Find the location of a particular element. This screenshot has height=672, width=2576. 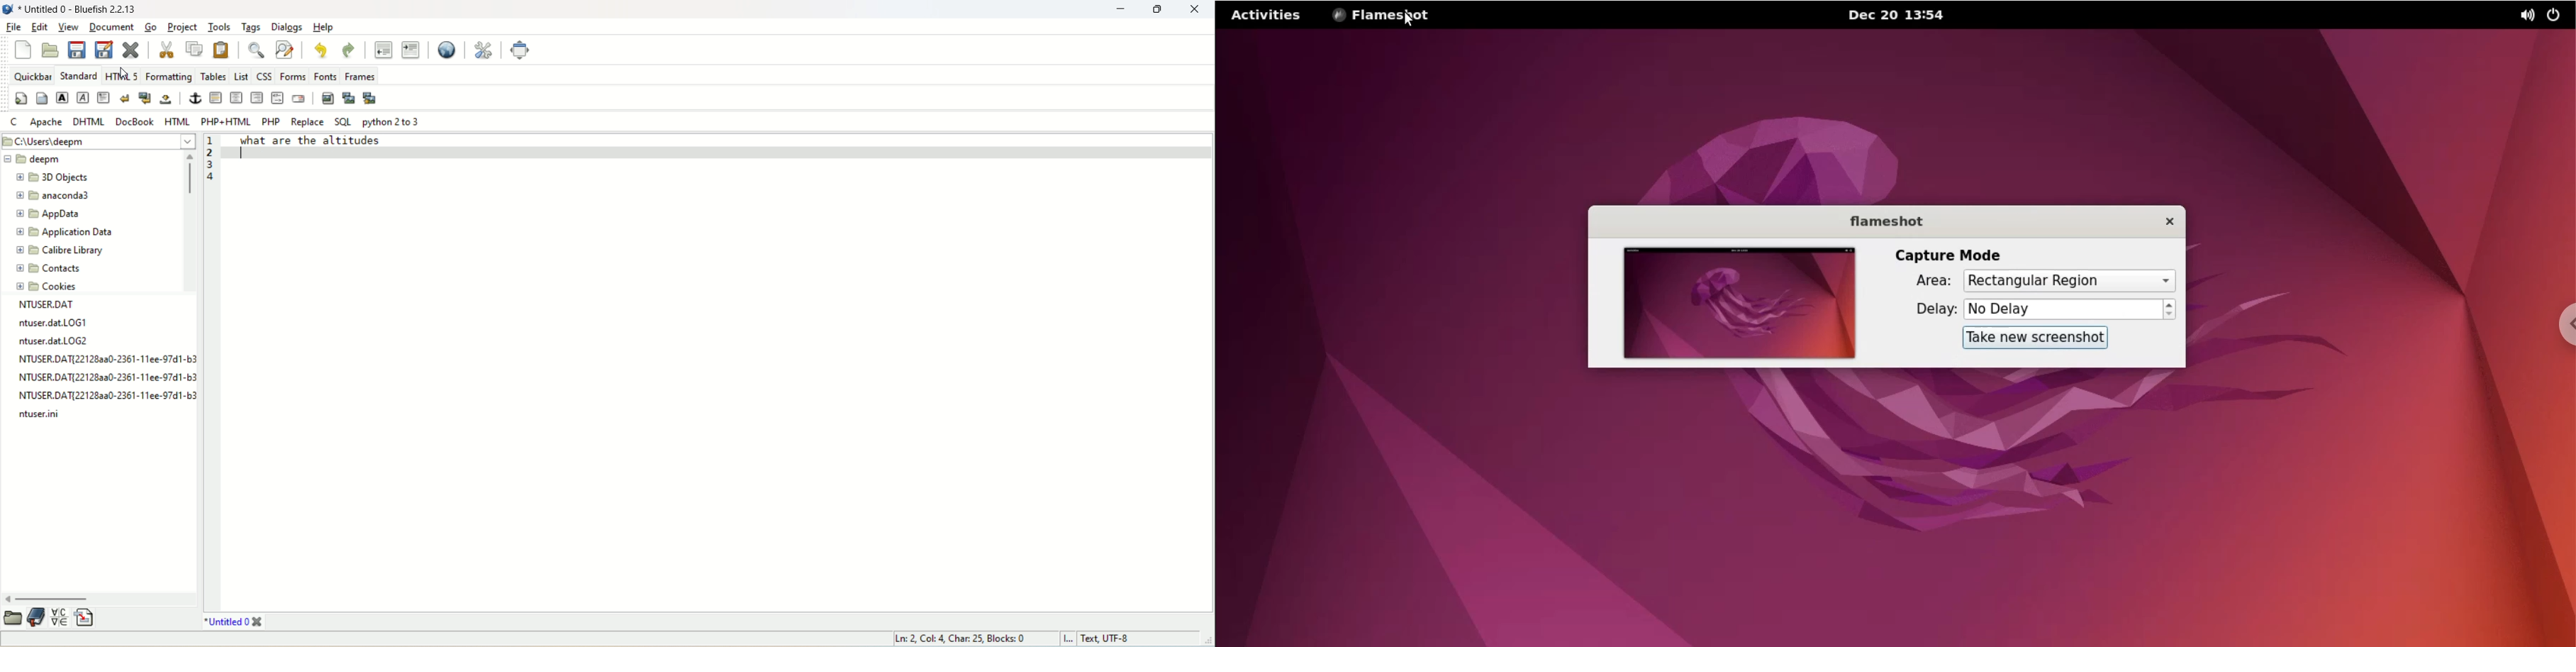

DocBook is located at coordinates (135, 123).